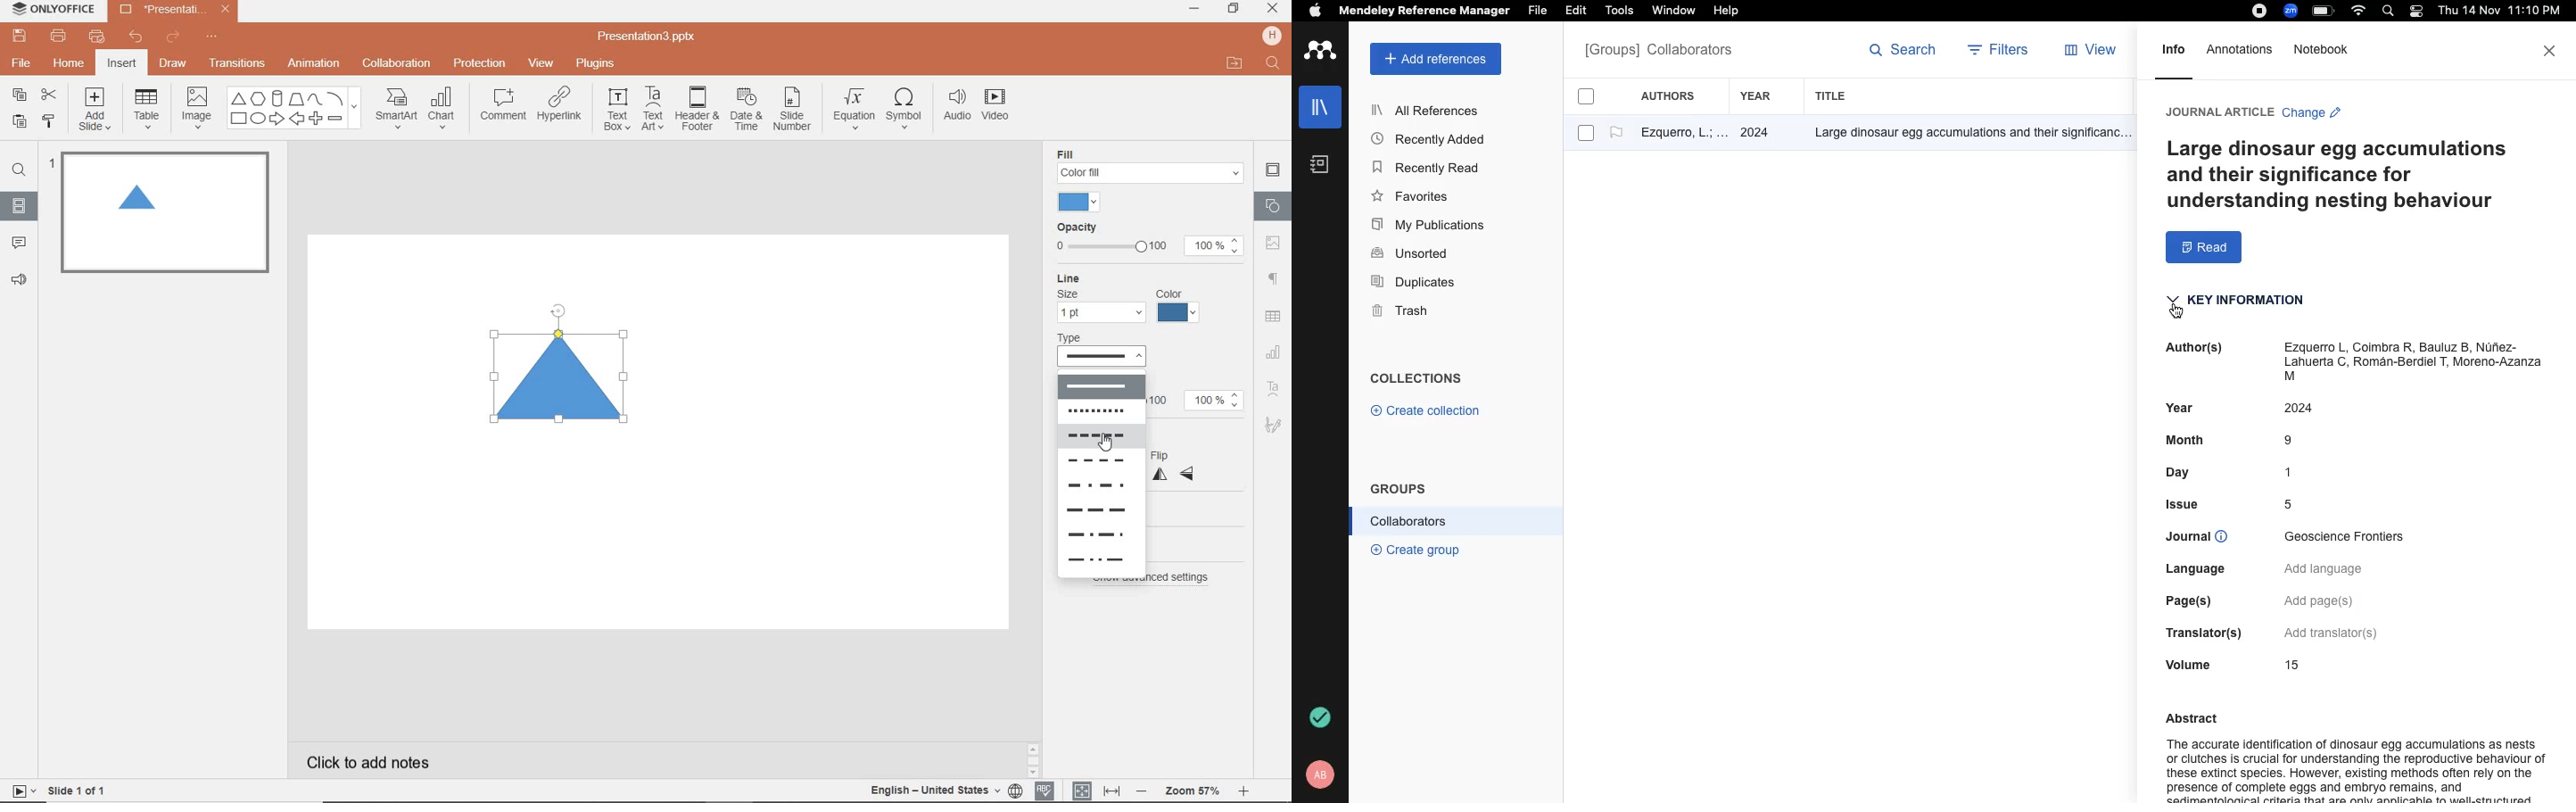 Image resolution: width=2576 pixels, height=812 pixels. Describe the element at coordinates (2295, 505) in the screenshot. I see `5` at that location.